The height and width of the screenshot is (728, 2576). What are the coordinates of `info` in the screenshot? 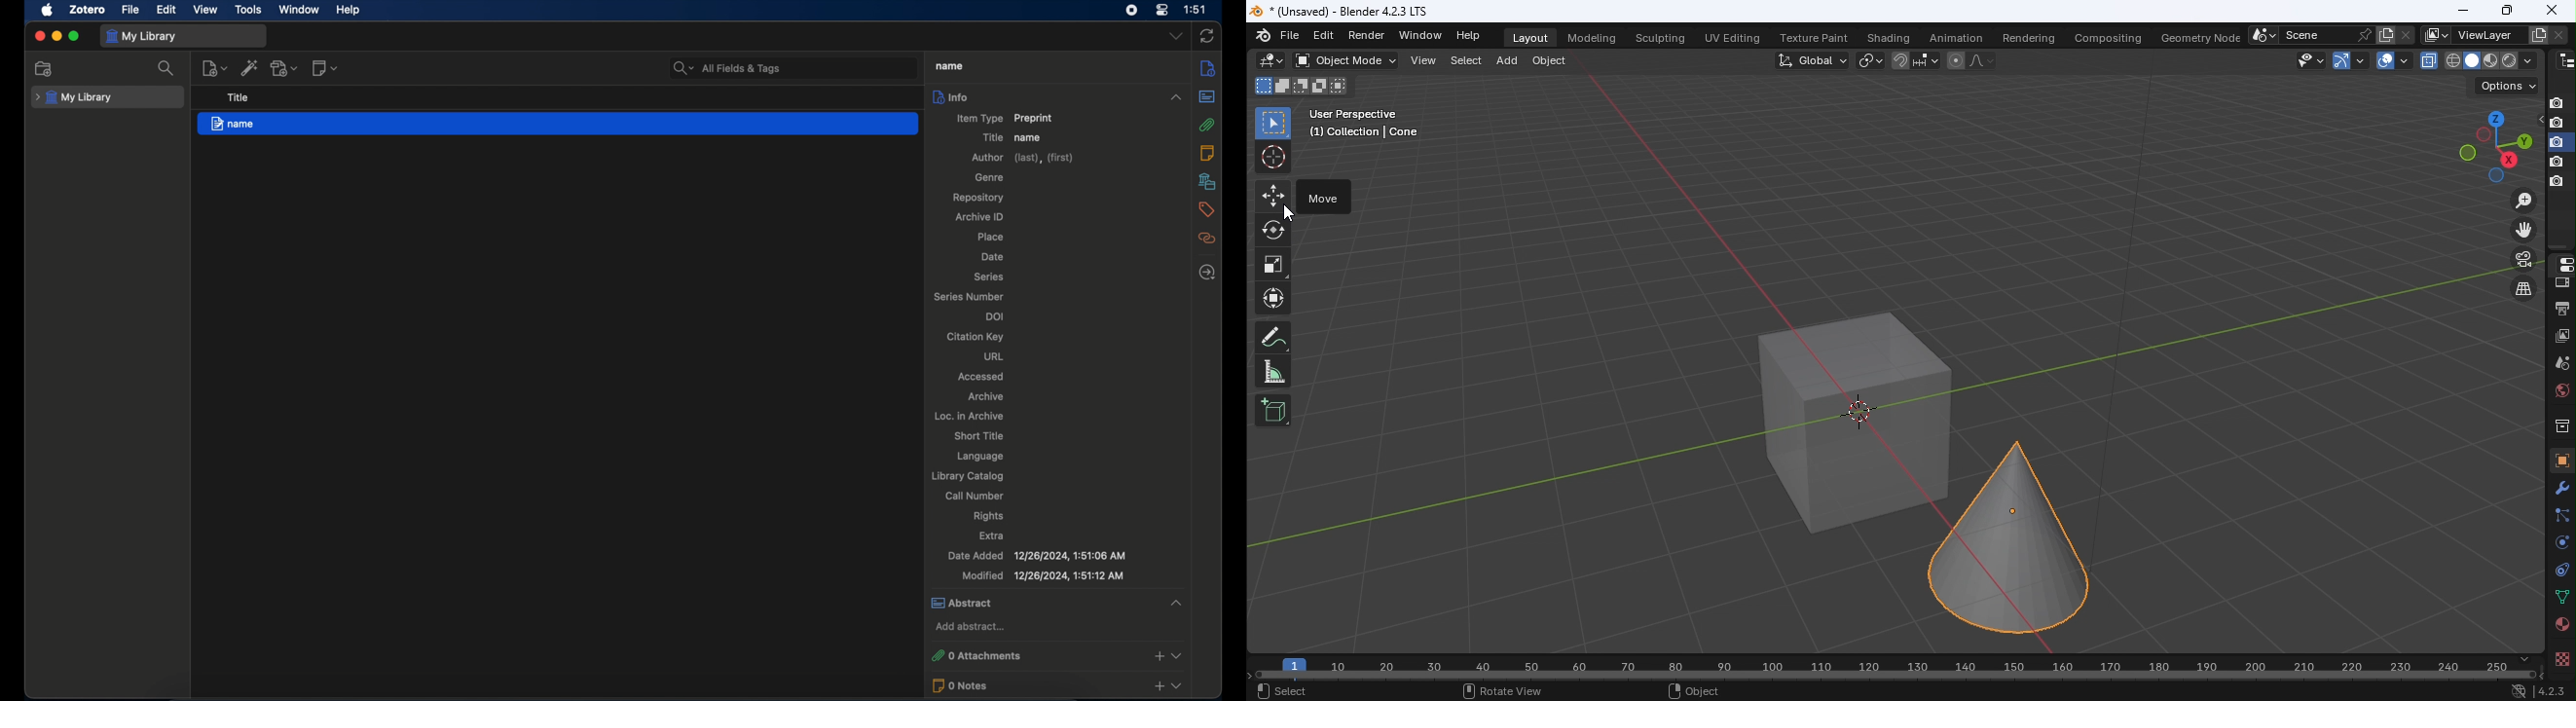 It's located at (1057, 96).